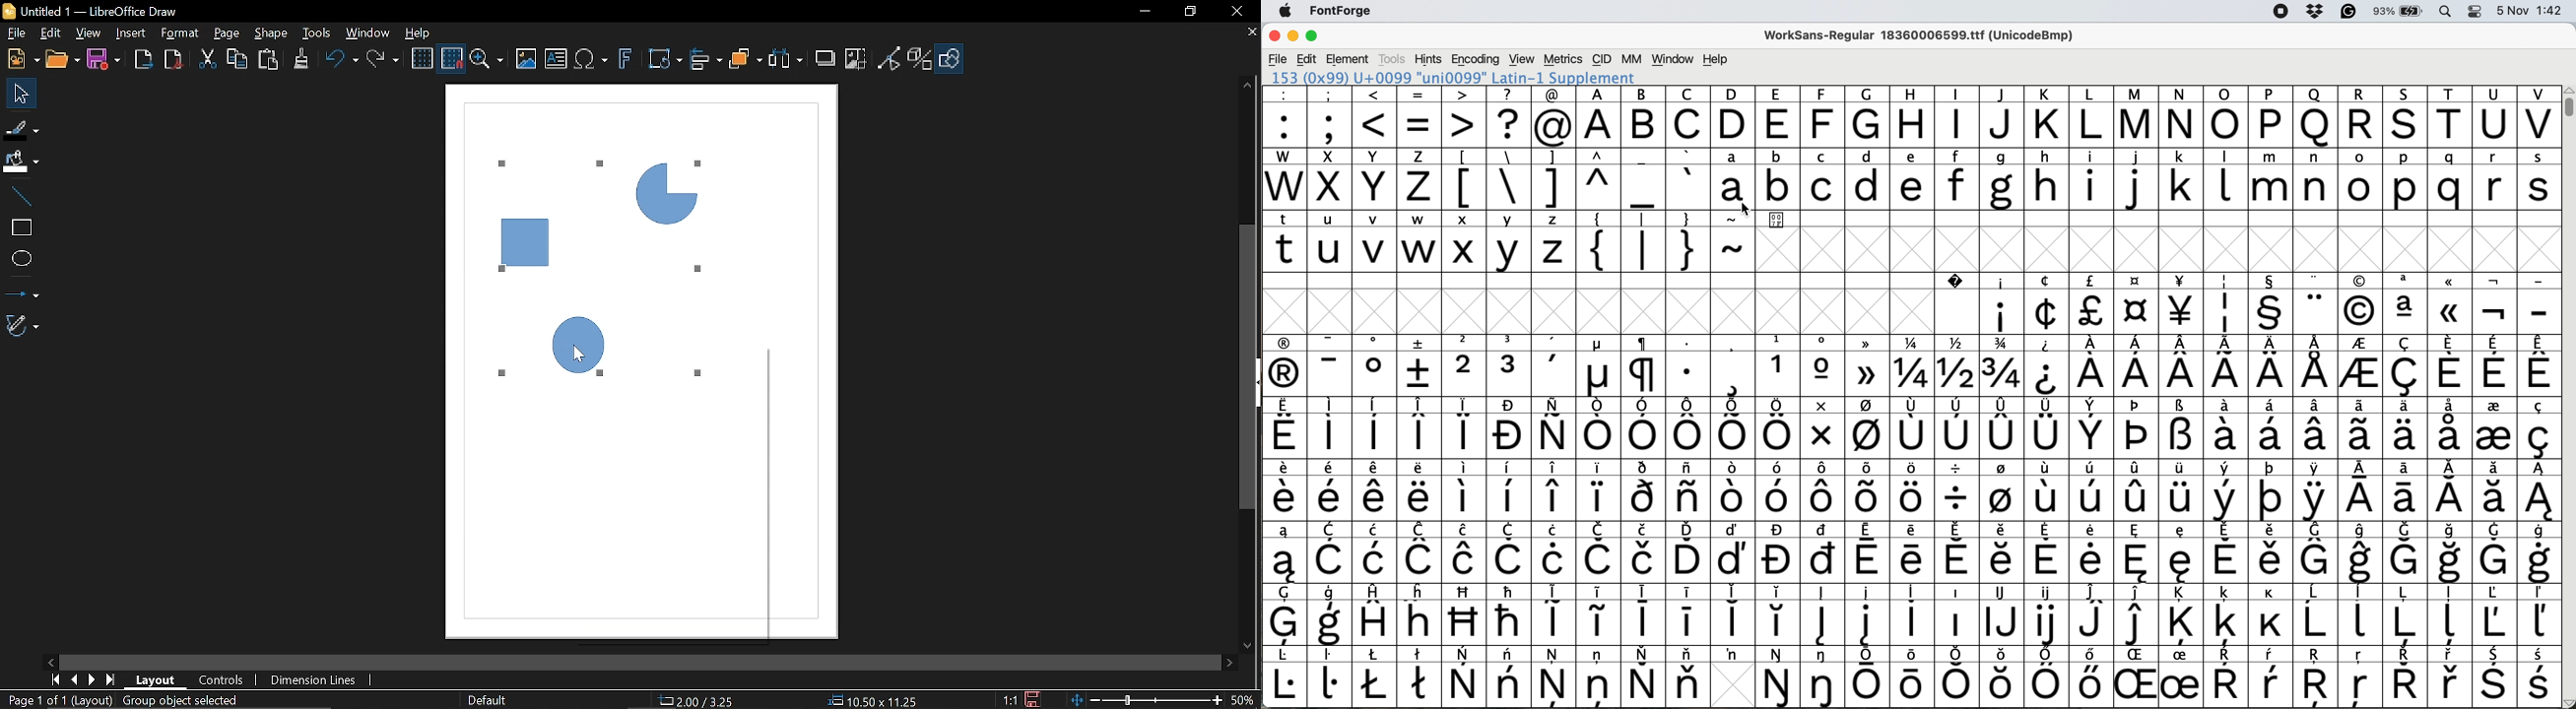  I want to click on symbol, so click(2317, 552).